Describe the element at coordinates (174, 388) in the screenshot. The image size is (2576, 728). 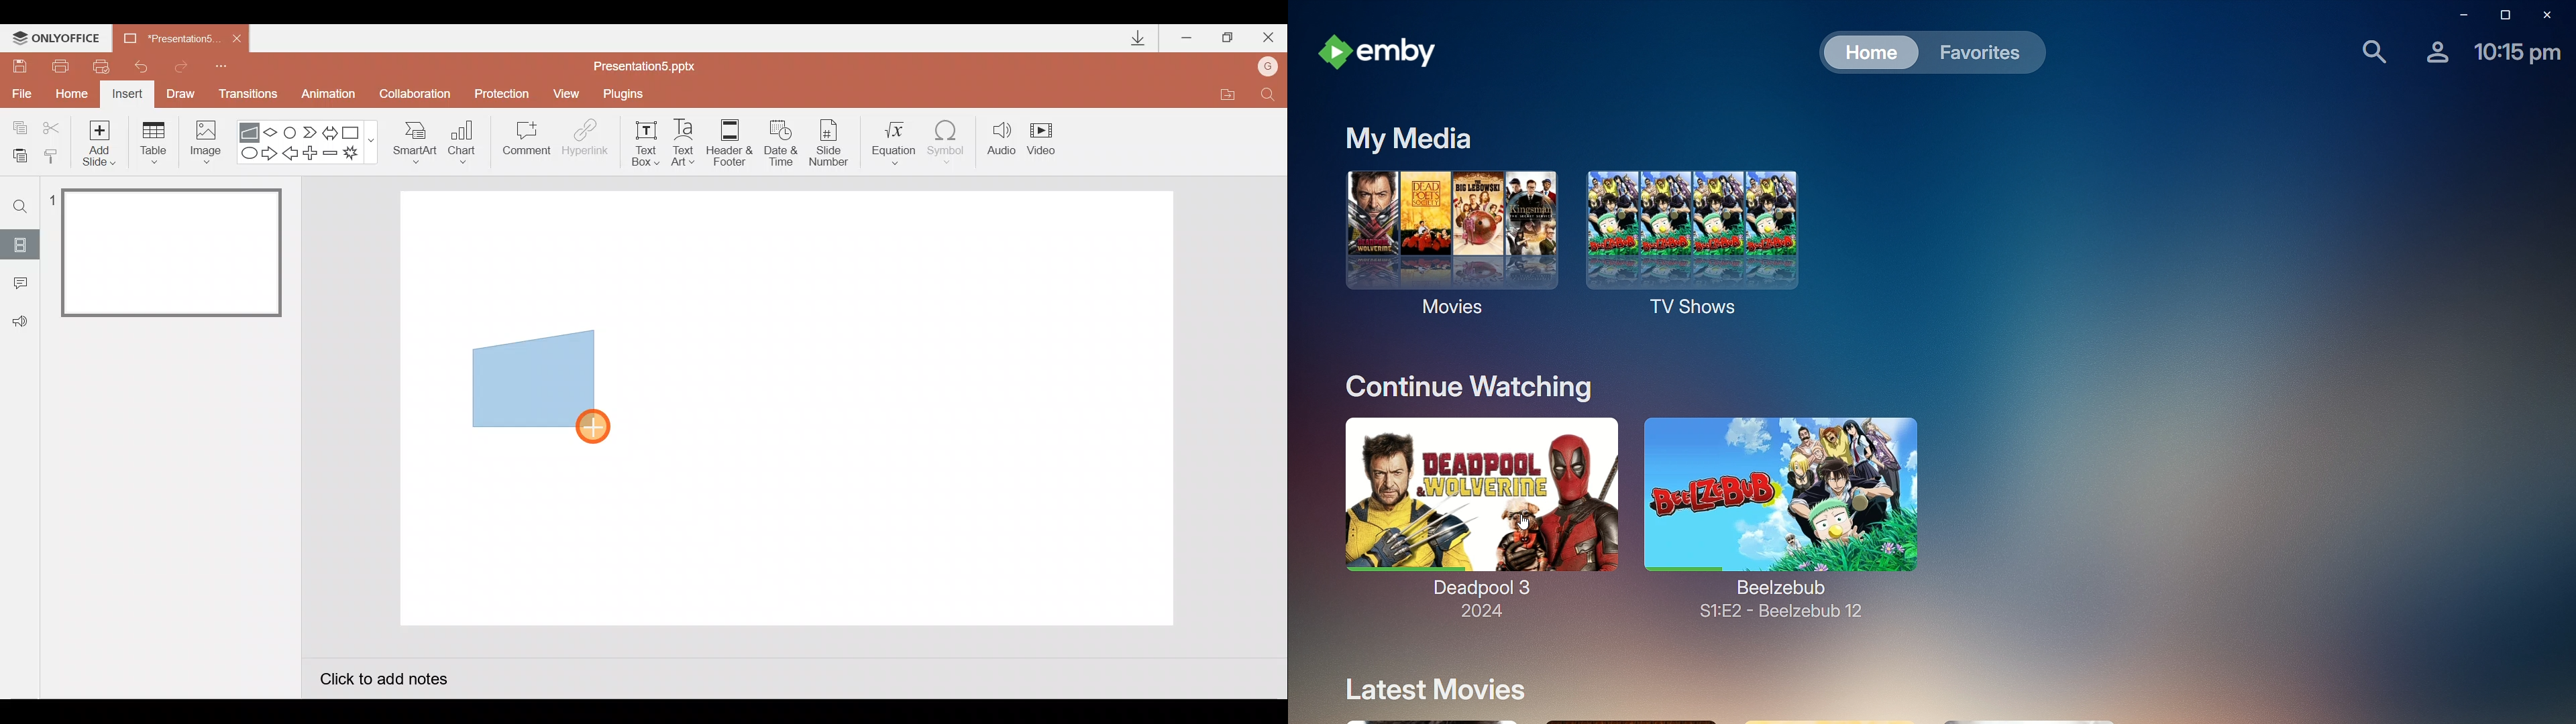
I see `Slide pane` at that location.